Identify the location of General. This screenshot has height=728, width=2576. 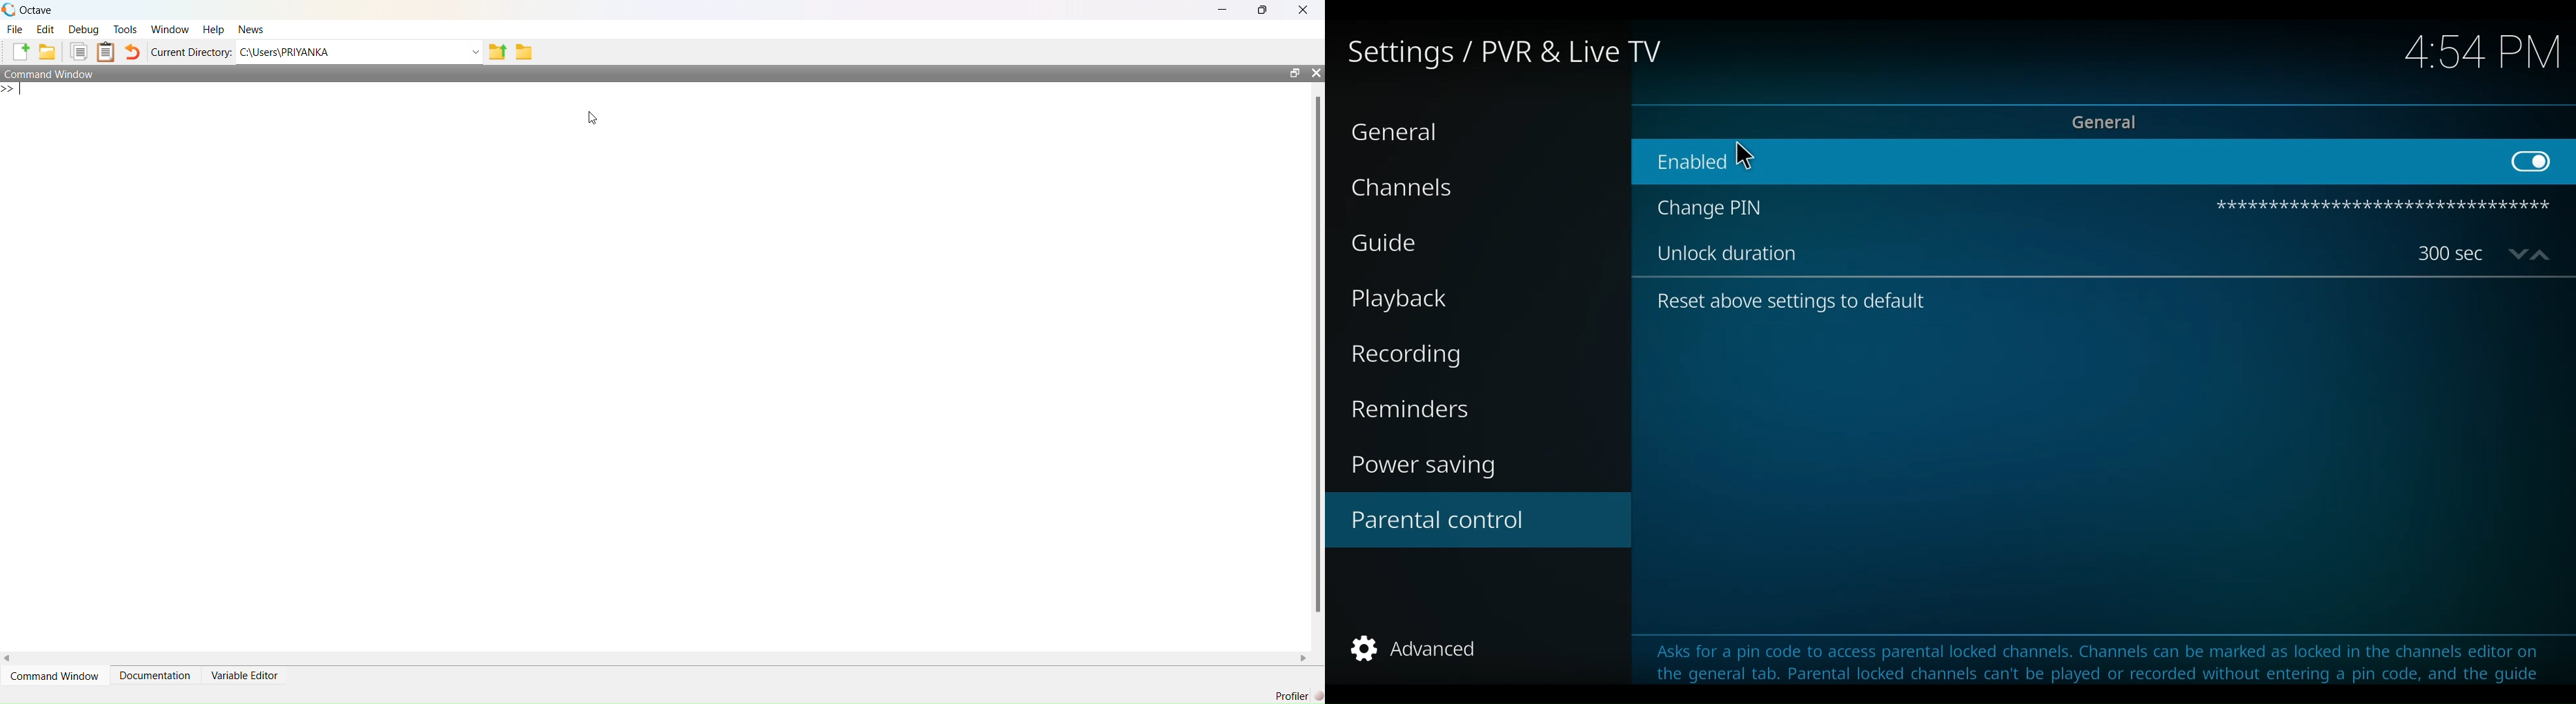
(1399, 132).